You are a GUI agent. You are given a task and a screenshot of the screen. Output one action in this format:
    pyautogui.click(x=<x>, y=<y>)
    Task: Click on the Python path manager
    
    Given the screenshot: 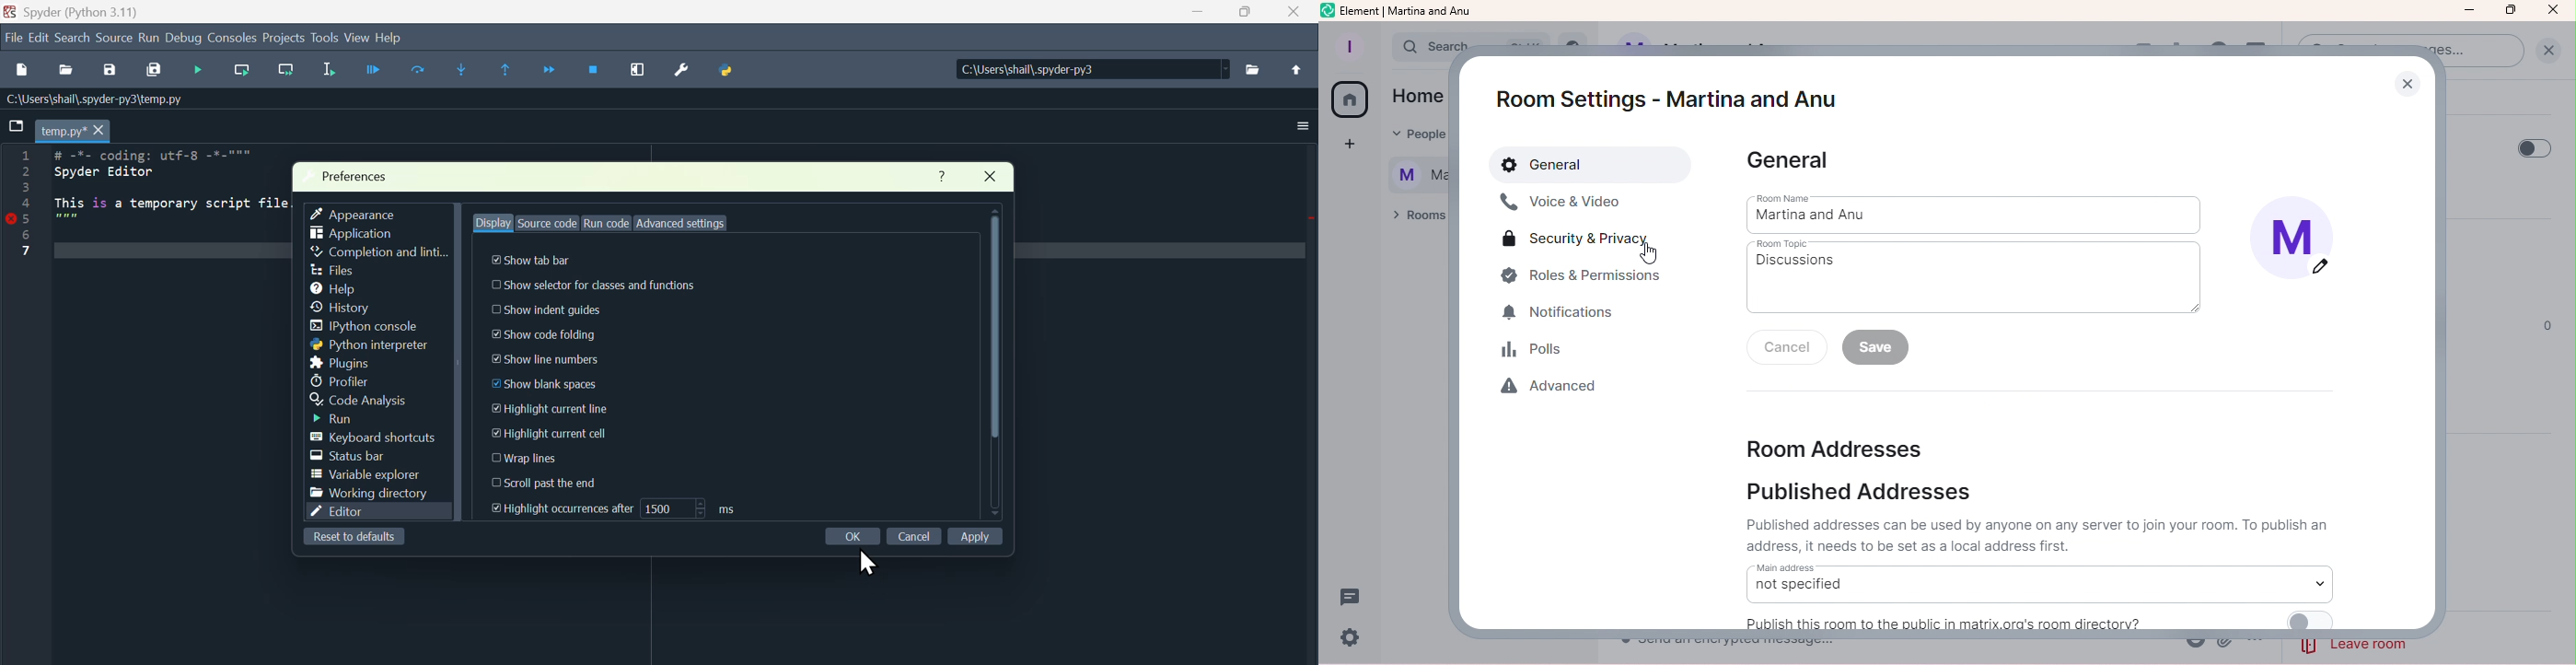 What is the action you would take?
    pyautogui.click(x=727, y=71)
    